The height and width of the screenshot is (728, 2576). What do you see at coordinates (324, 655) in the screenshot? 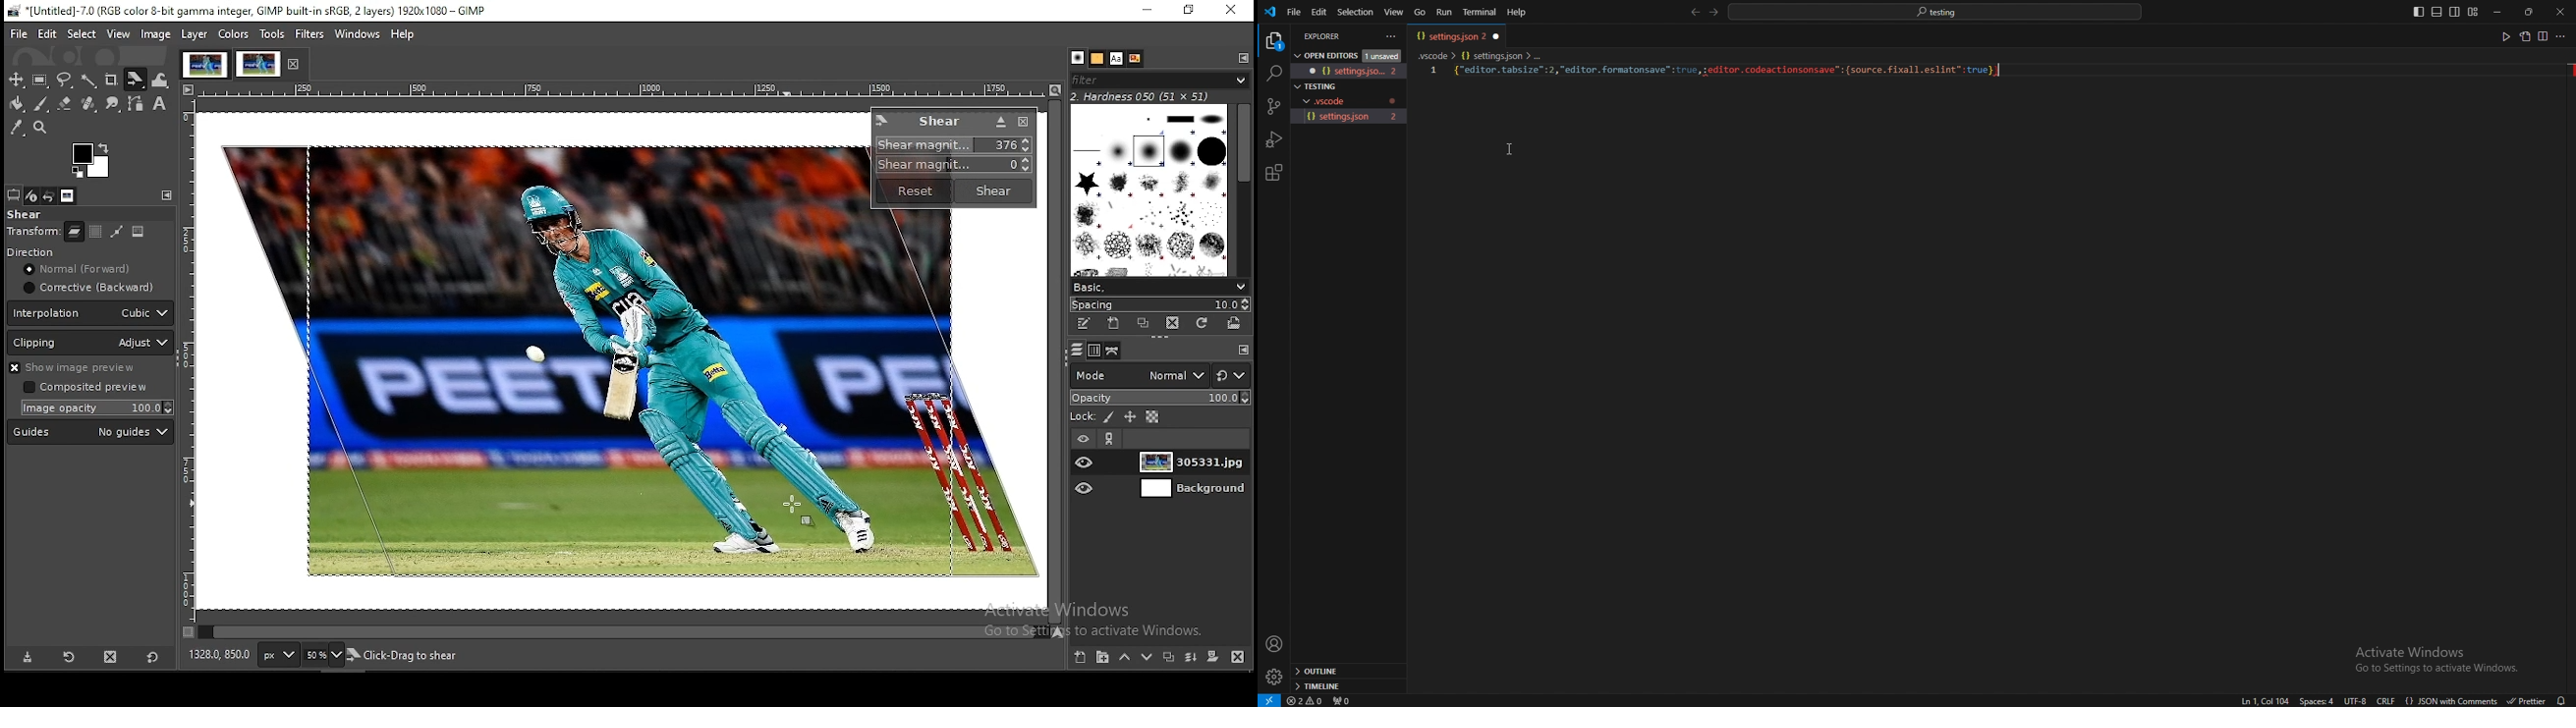
I see `zoom level` at bounding box center [324, 655].